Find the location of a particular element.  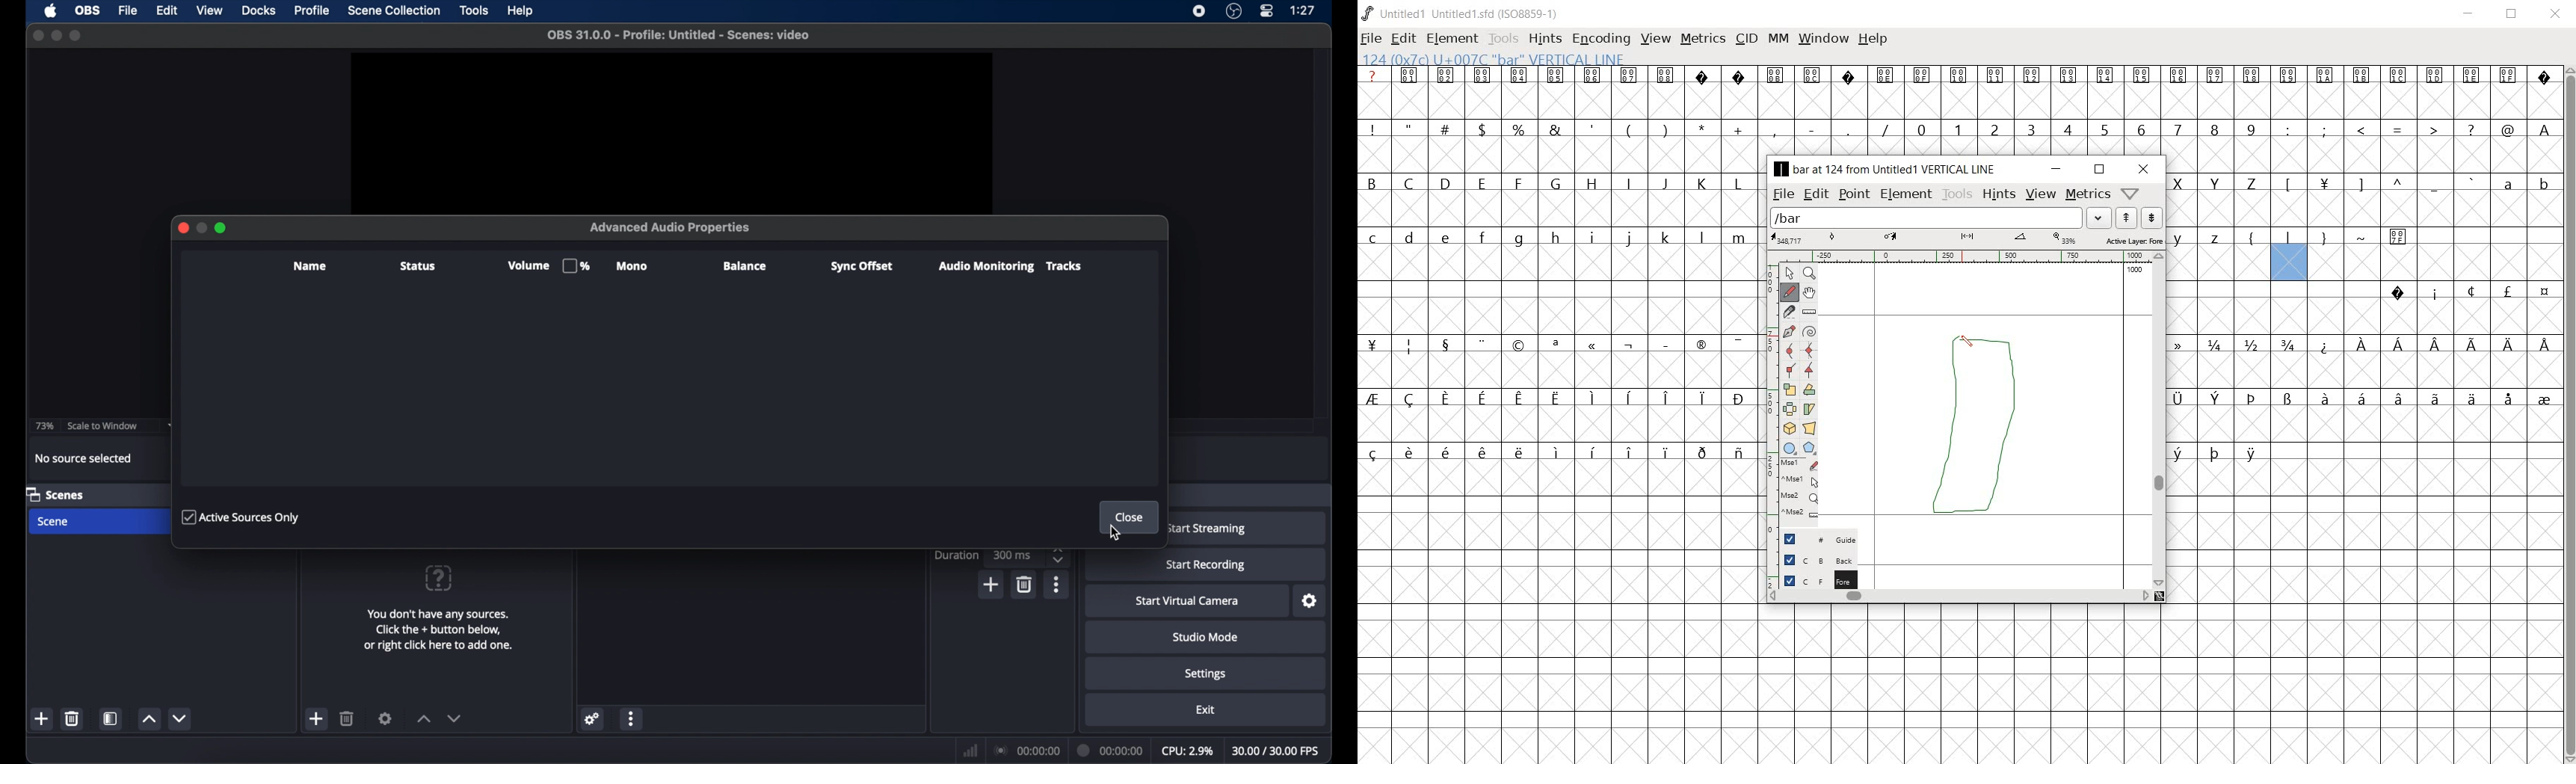

polygon or star is located at coordinates (1811, 448).